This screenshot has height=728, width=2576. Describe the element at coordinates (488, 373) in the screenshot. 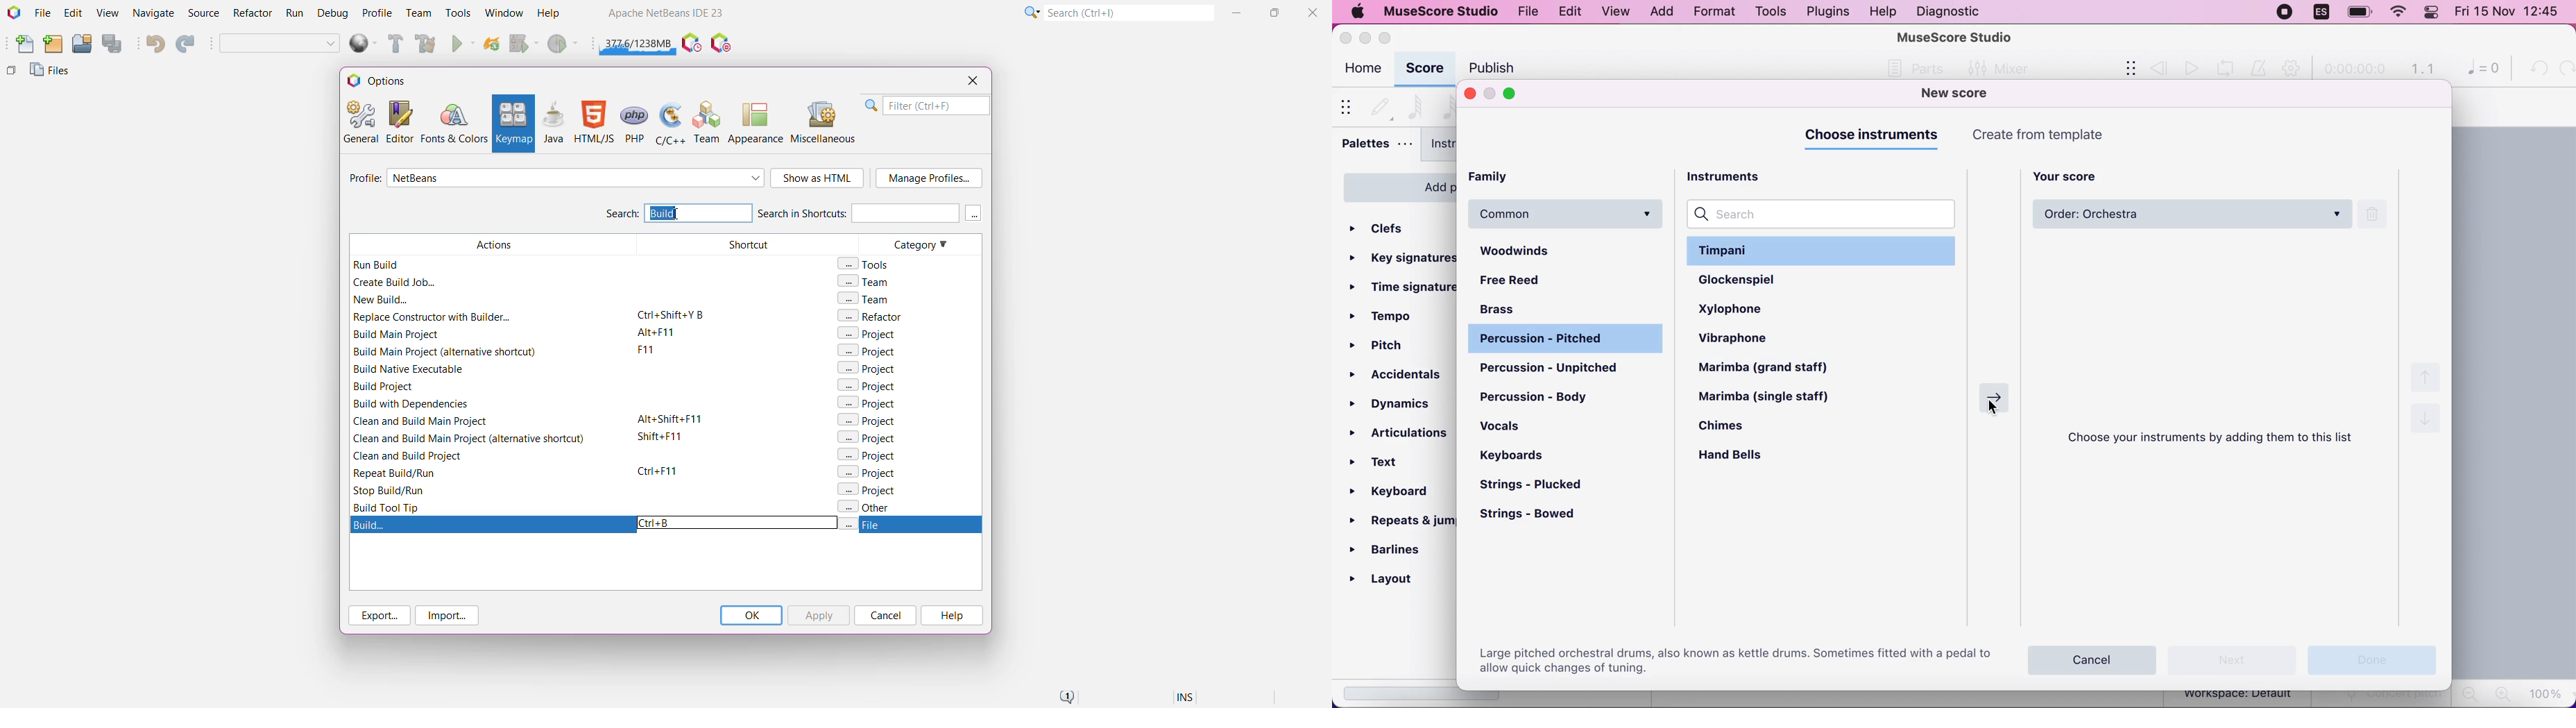

I see `Actions` at that location.